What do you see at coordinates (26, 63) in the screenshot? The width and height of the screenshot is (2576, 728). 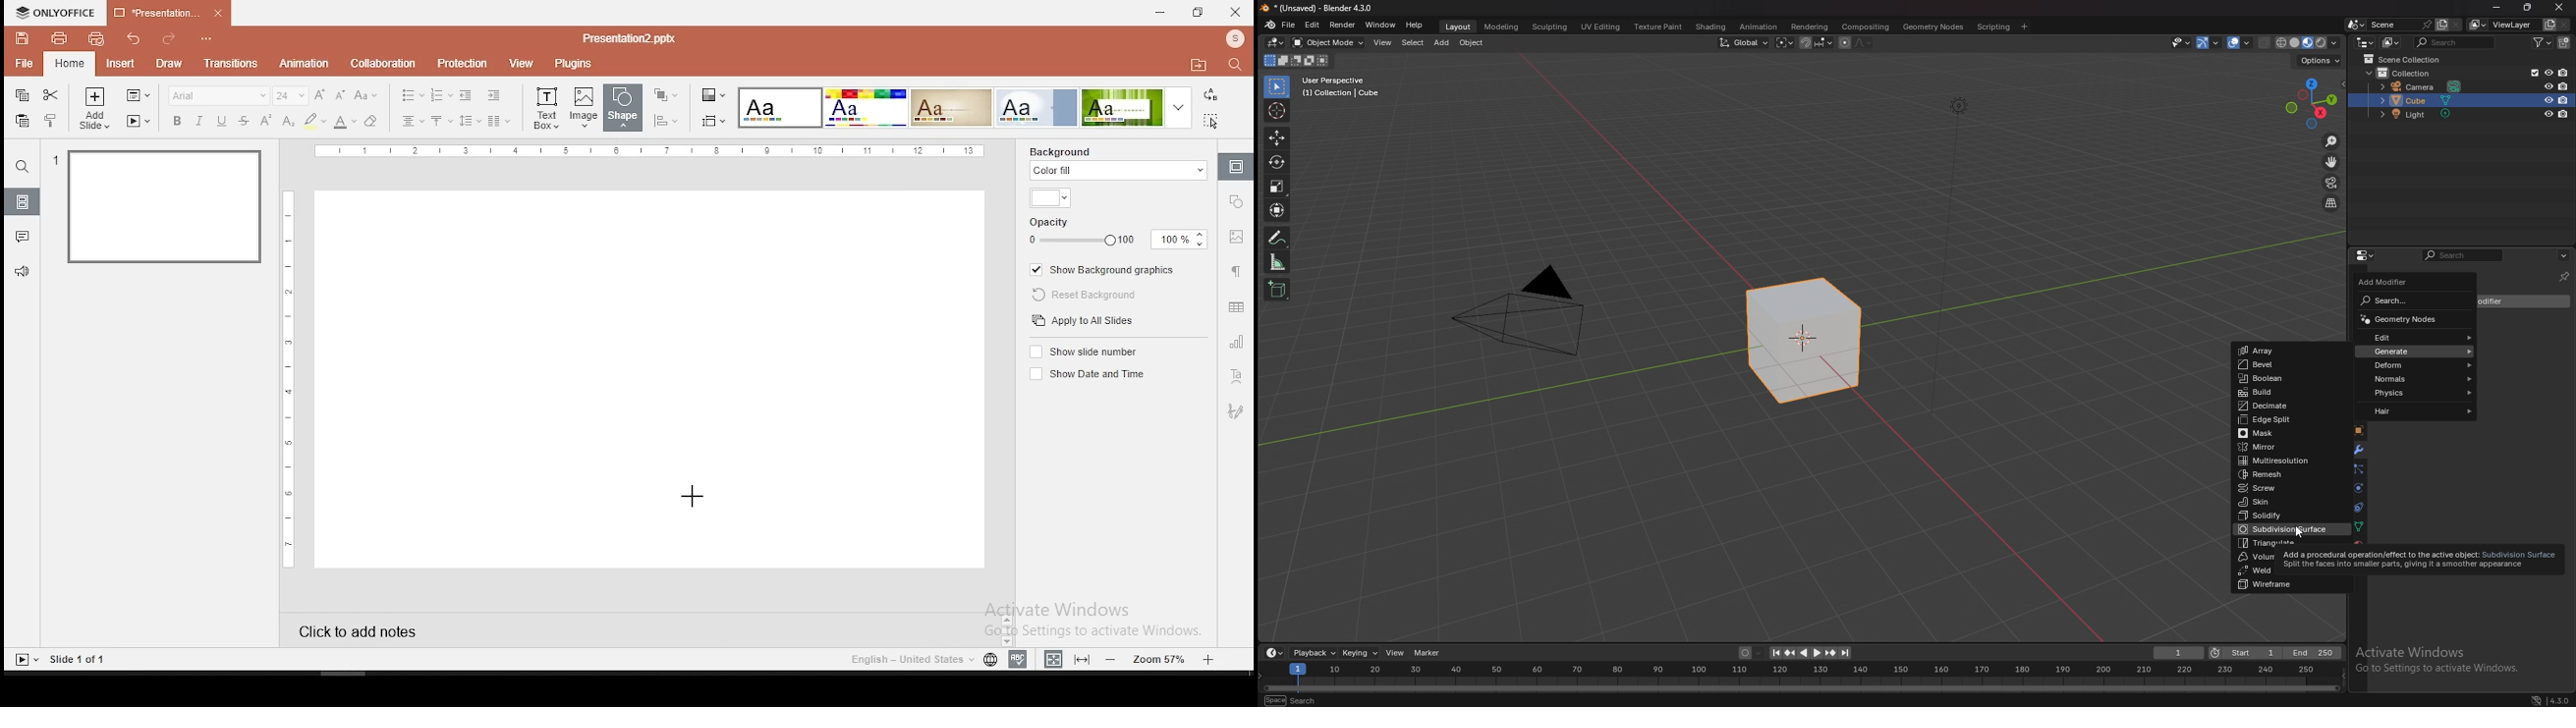 I see `file` at bounding box center [26, 63].